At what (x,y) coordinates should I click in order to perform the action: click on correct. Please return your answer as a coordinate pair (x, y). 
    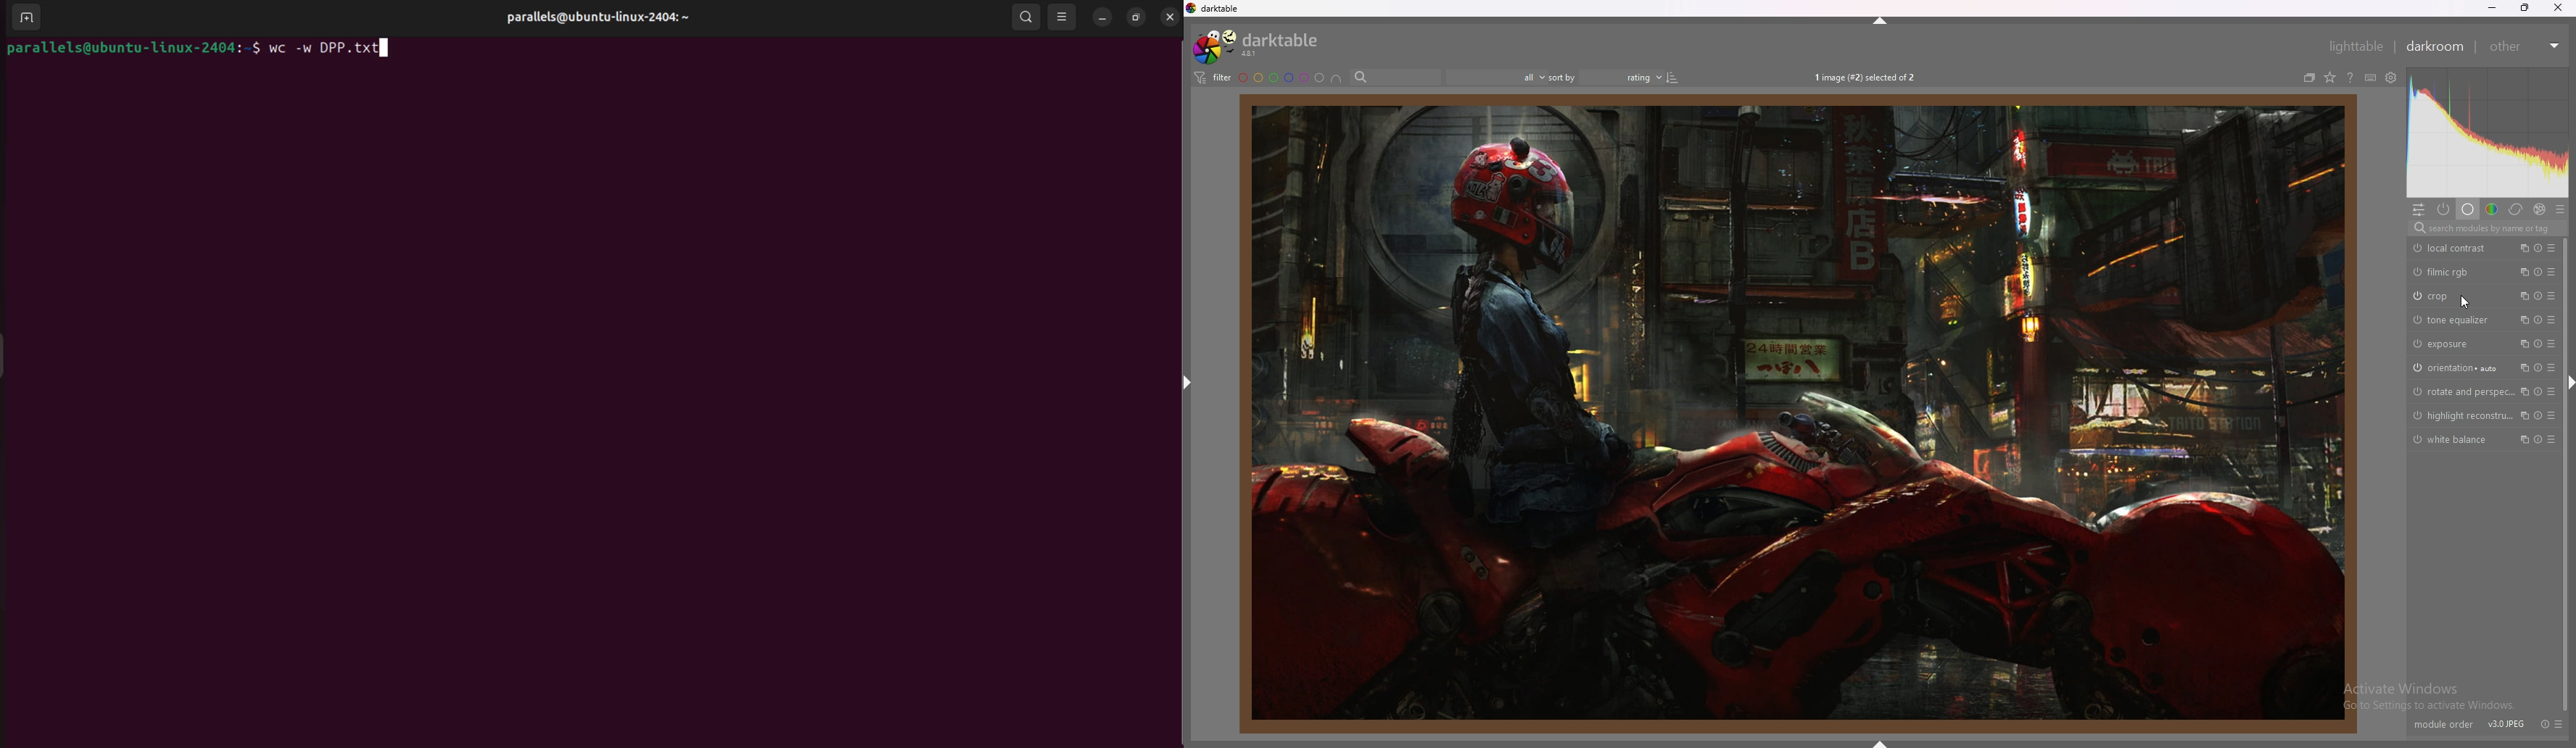
    Looking at the image, I should click on (2516, 209).